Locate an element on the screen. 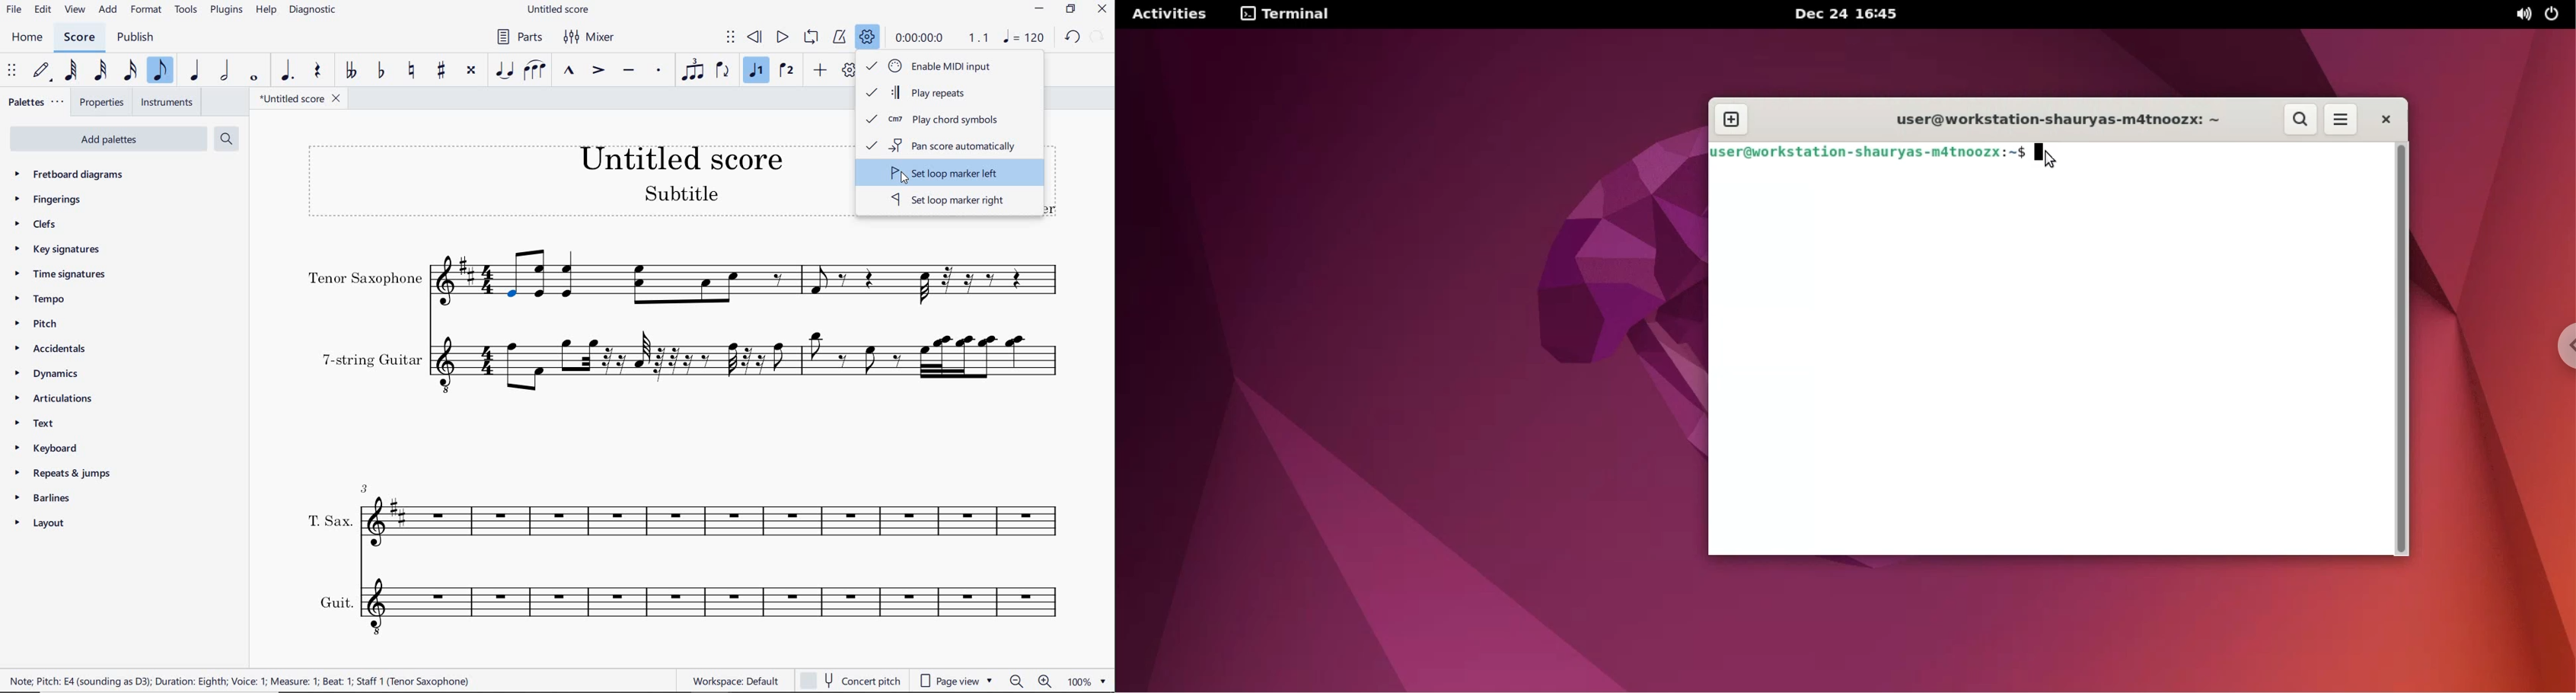 This screenshot has width=2576, height=700. TEXT is located at coordinates (31, 422).